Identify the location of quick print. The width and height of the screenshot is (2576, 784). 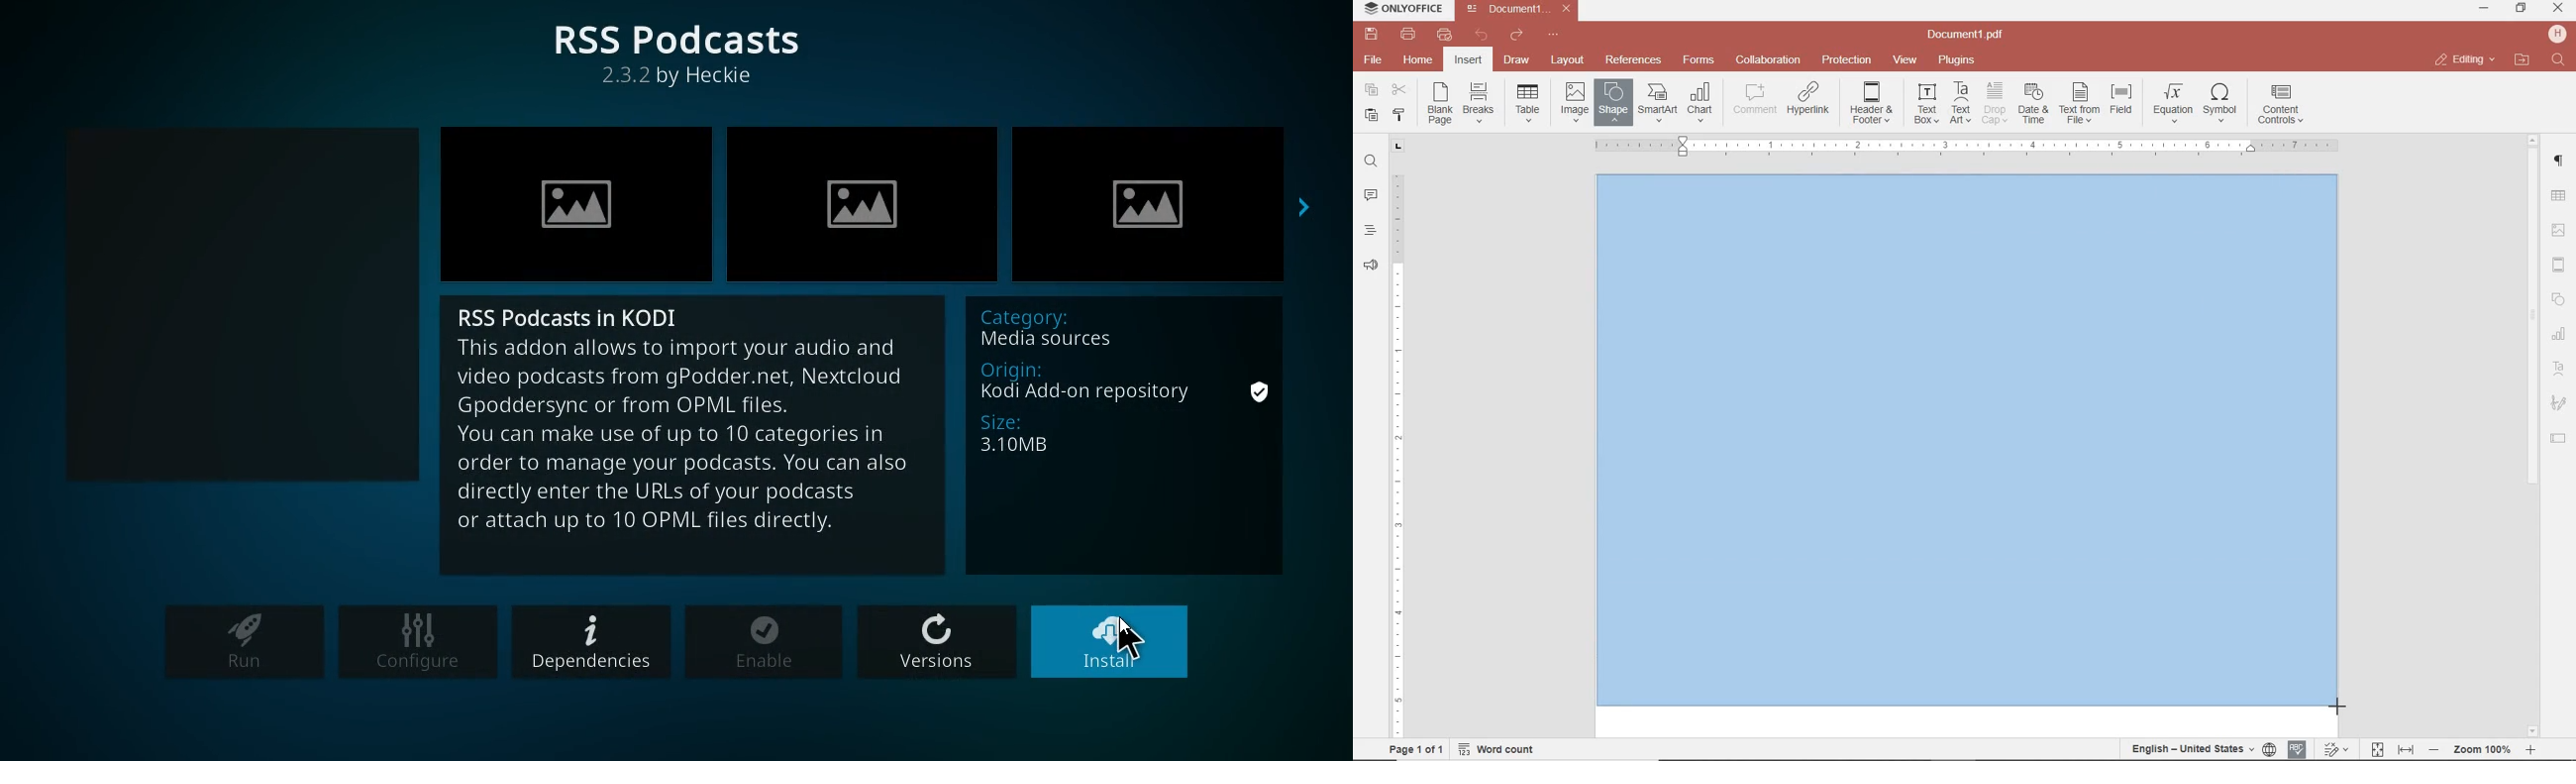
(1443, 34).